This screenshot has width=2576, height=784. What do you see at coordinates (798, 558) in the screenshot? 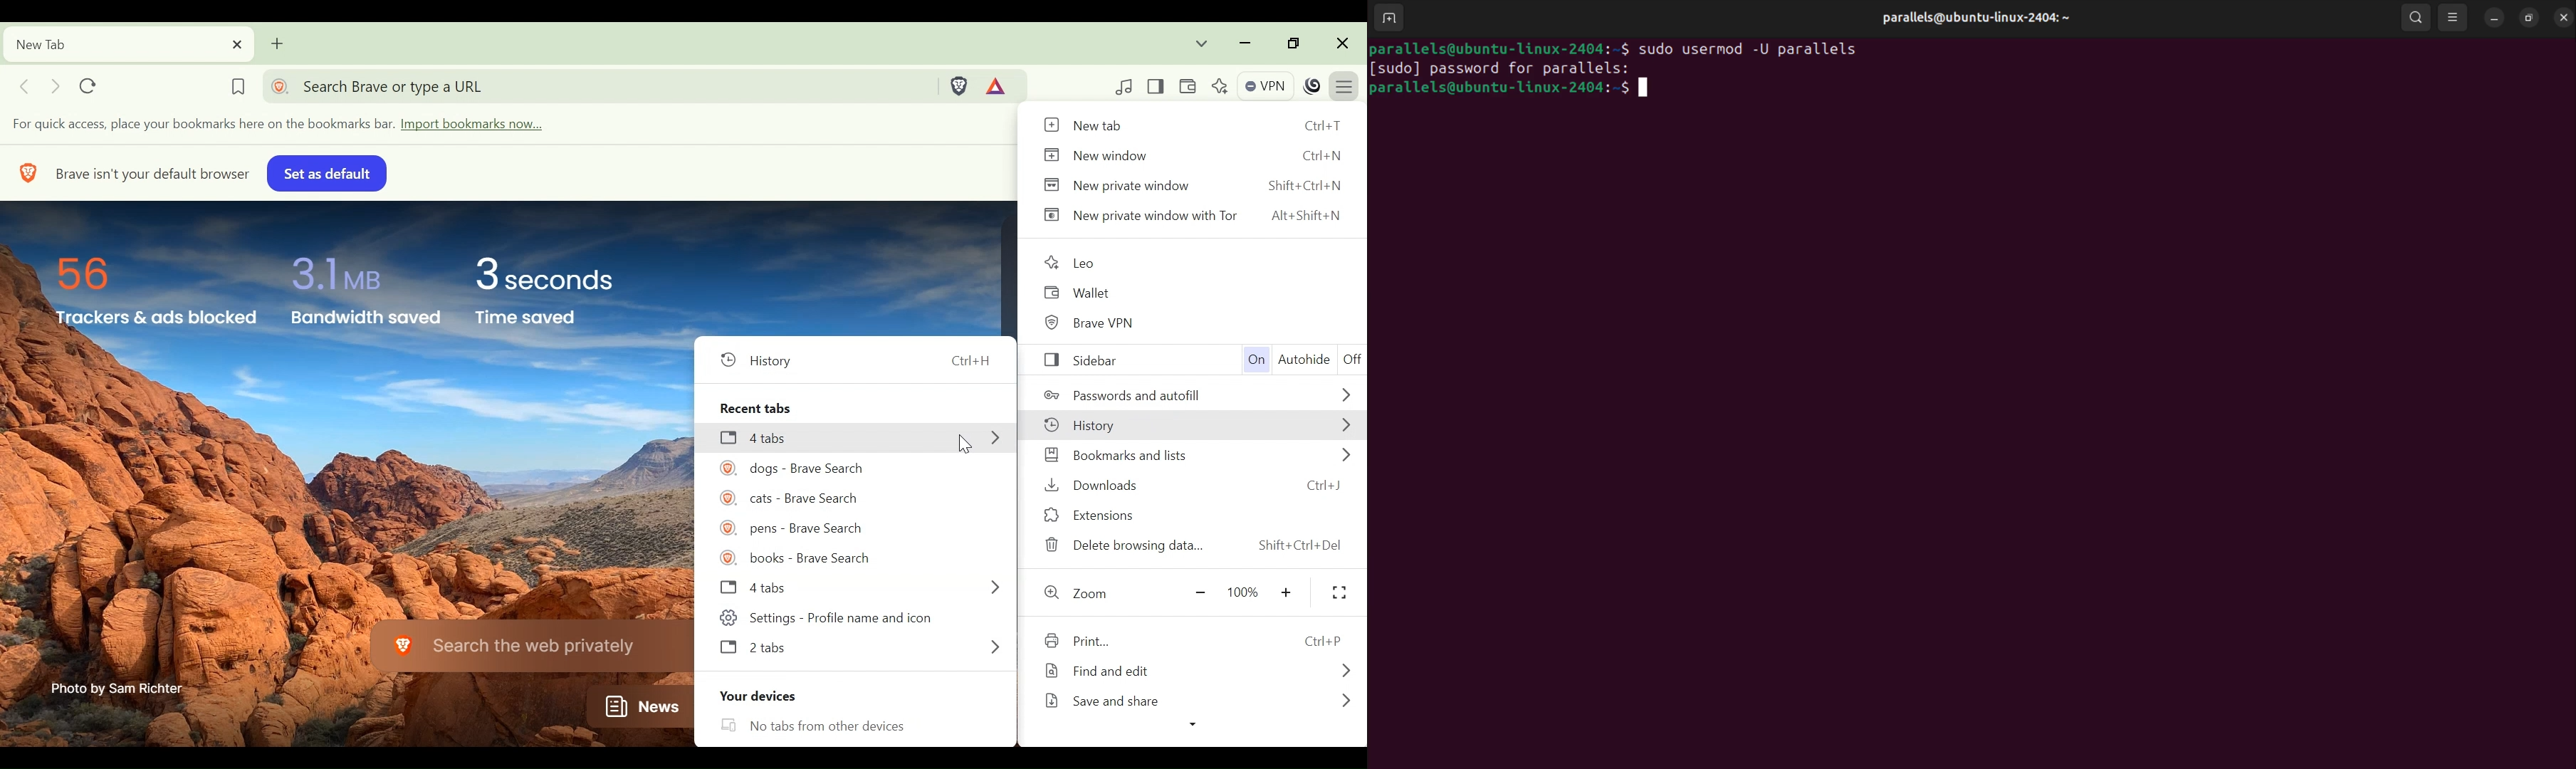
I see `(@ books - Brave Search` at bounding box center [798, 558].